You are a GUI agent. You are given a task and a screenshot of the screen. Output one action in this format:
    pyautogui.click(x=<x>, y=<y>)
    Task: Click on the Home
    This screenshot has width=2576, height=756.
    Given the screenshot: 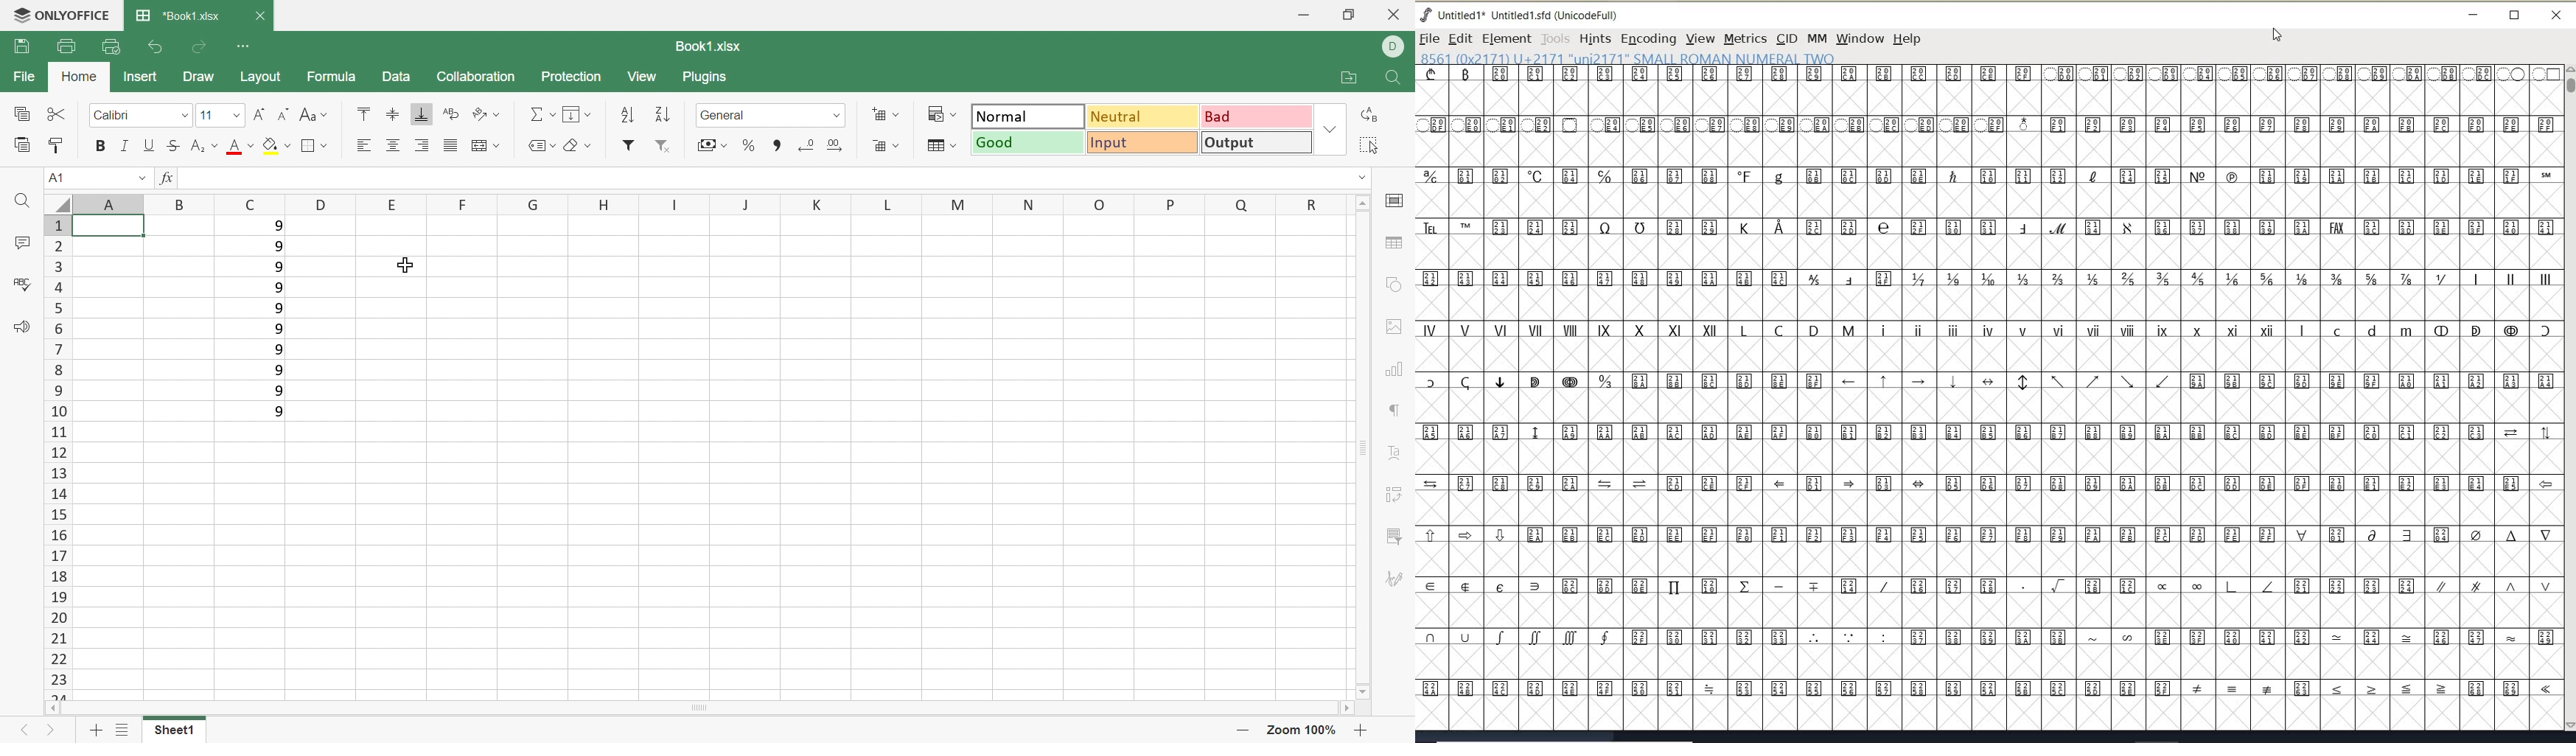 What is the action you would take?
    pyautogui.click(x=78, y=77)
    